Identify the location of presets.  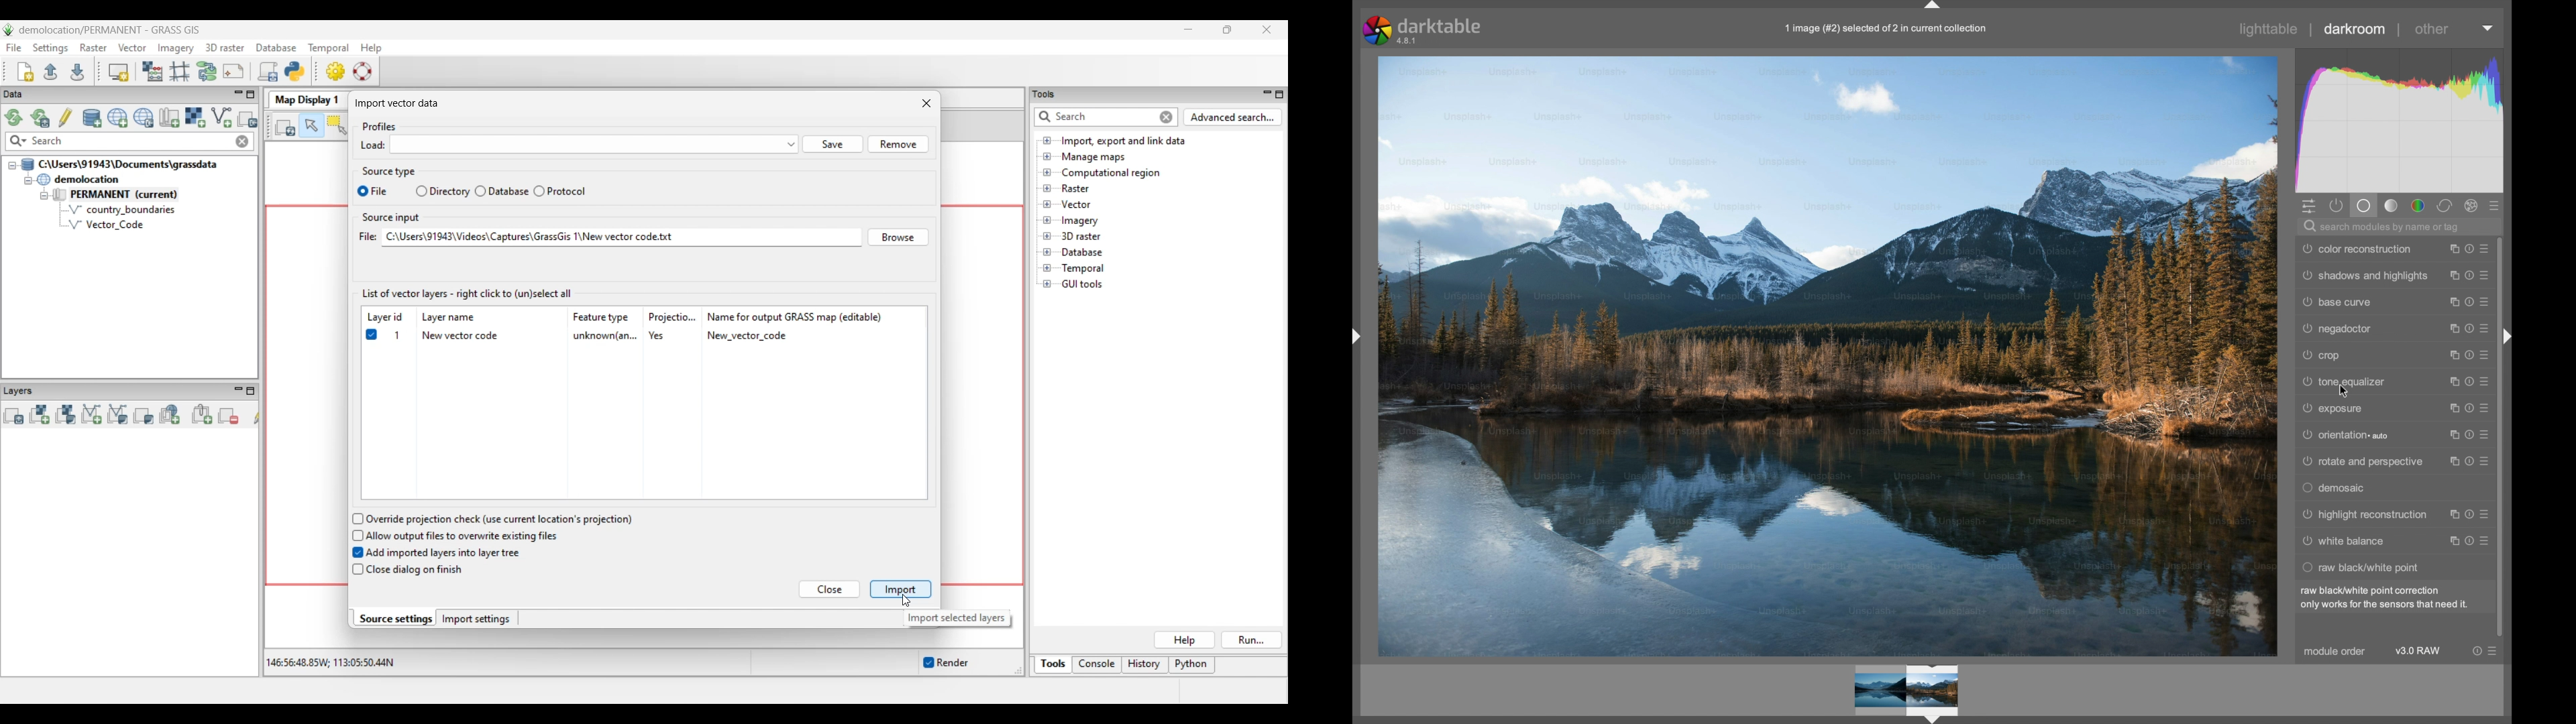
(2490, 407).